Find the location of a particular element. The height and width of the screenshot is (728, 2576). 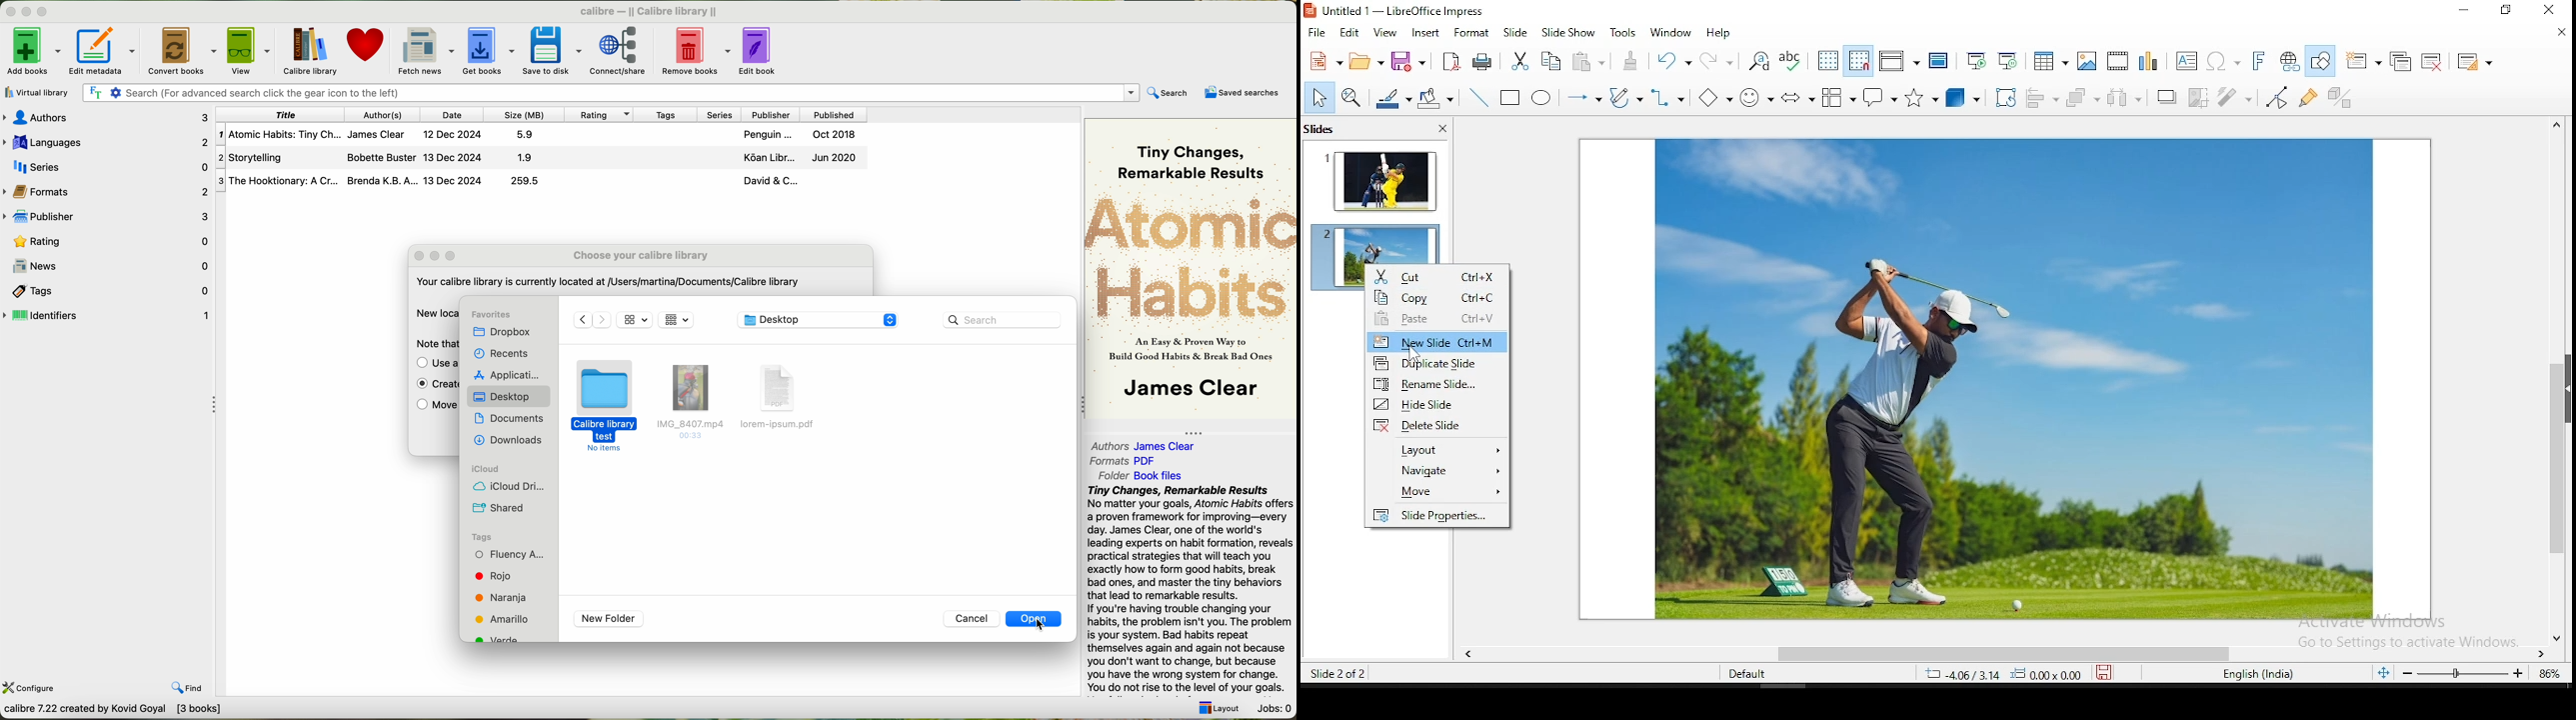

| Fr ¢ Search (For advanced search click the gear icon to the left) is located at coordinates (607, 92).